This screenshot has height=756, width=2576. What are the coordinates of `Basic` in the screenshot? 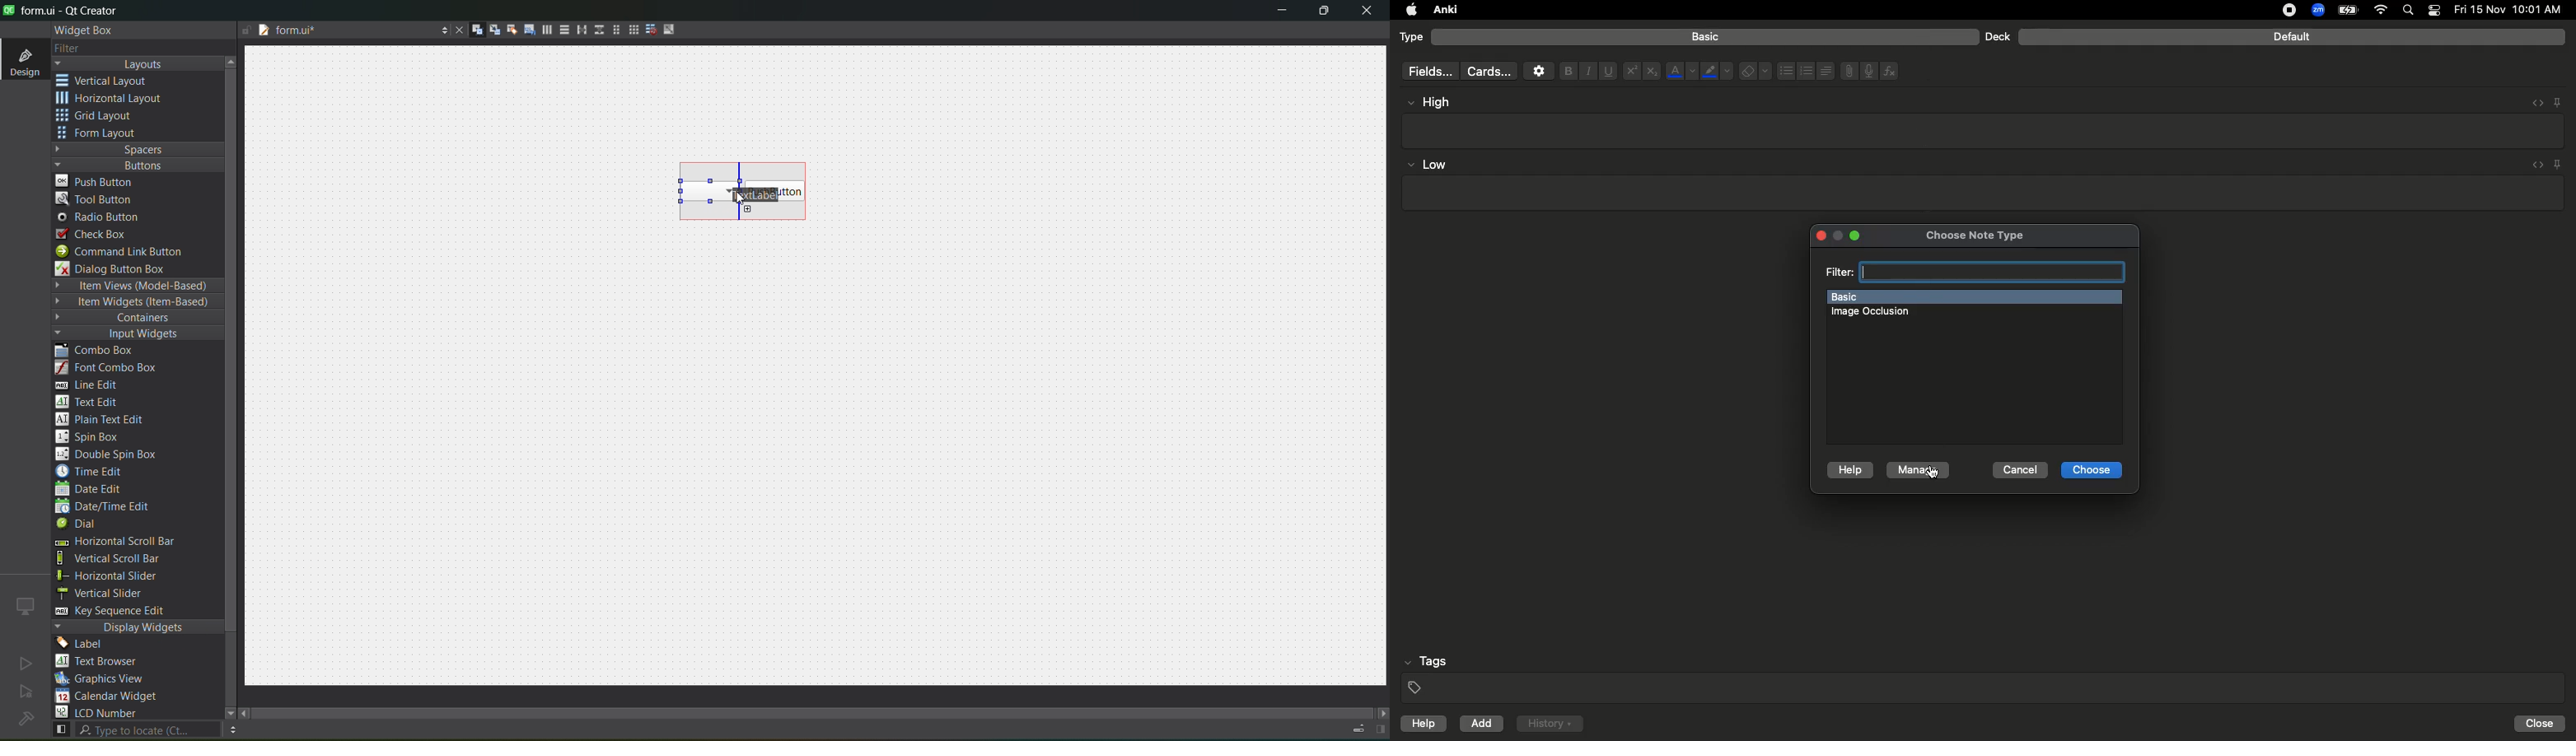 It's located at (1973, 297).